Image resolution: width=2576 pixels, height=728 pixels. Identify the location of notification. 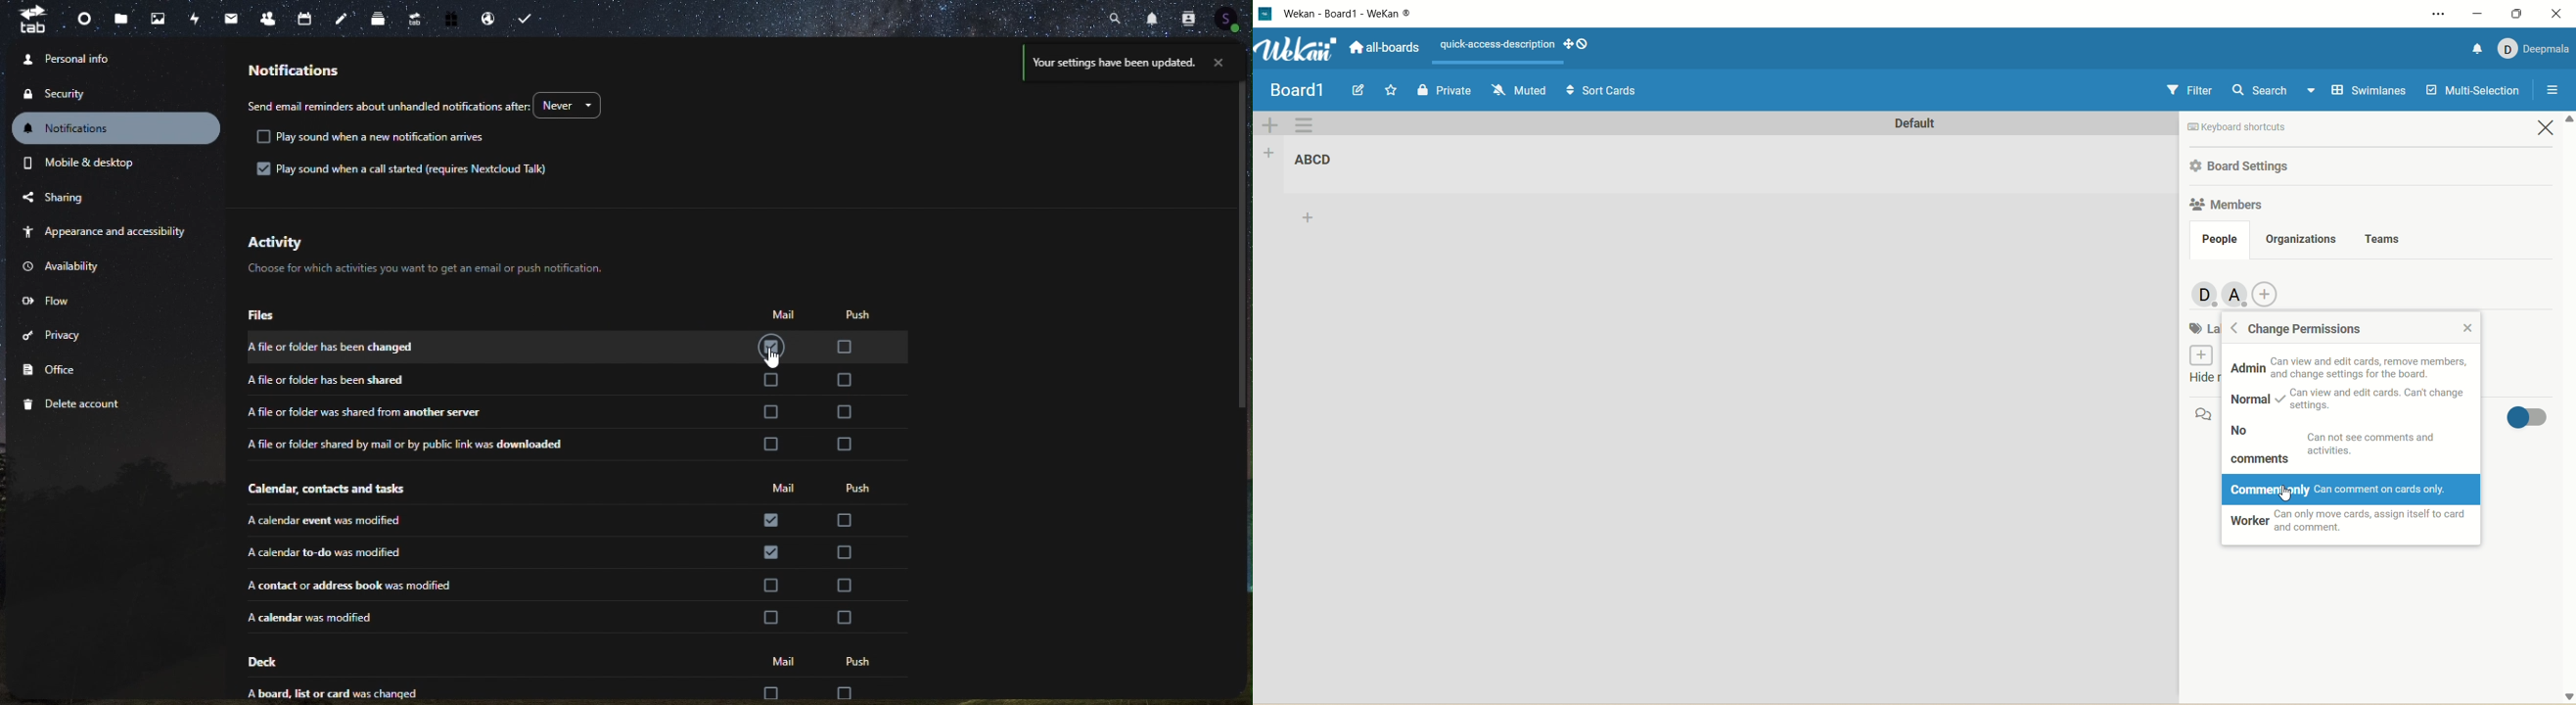
(1153, 18).